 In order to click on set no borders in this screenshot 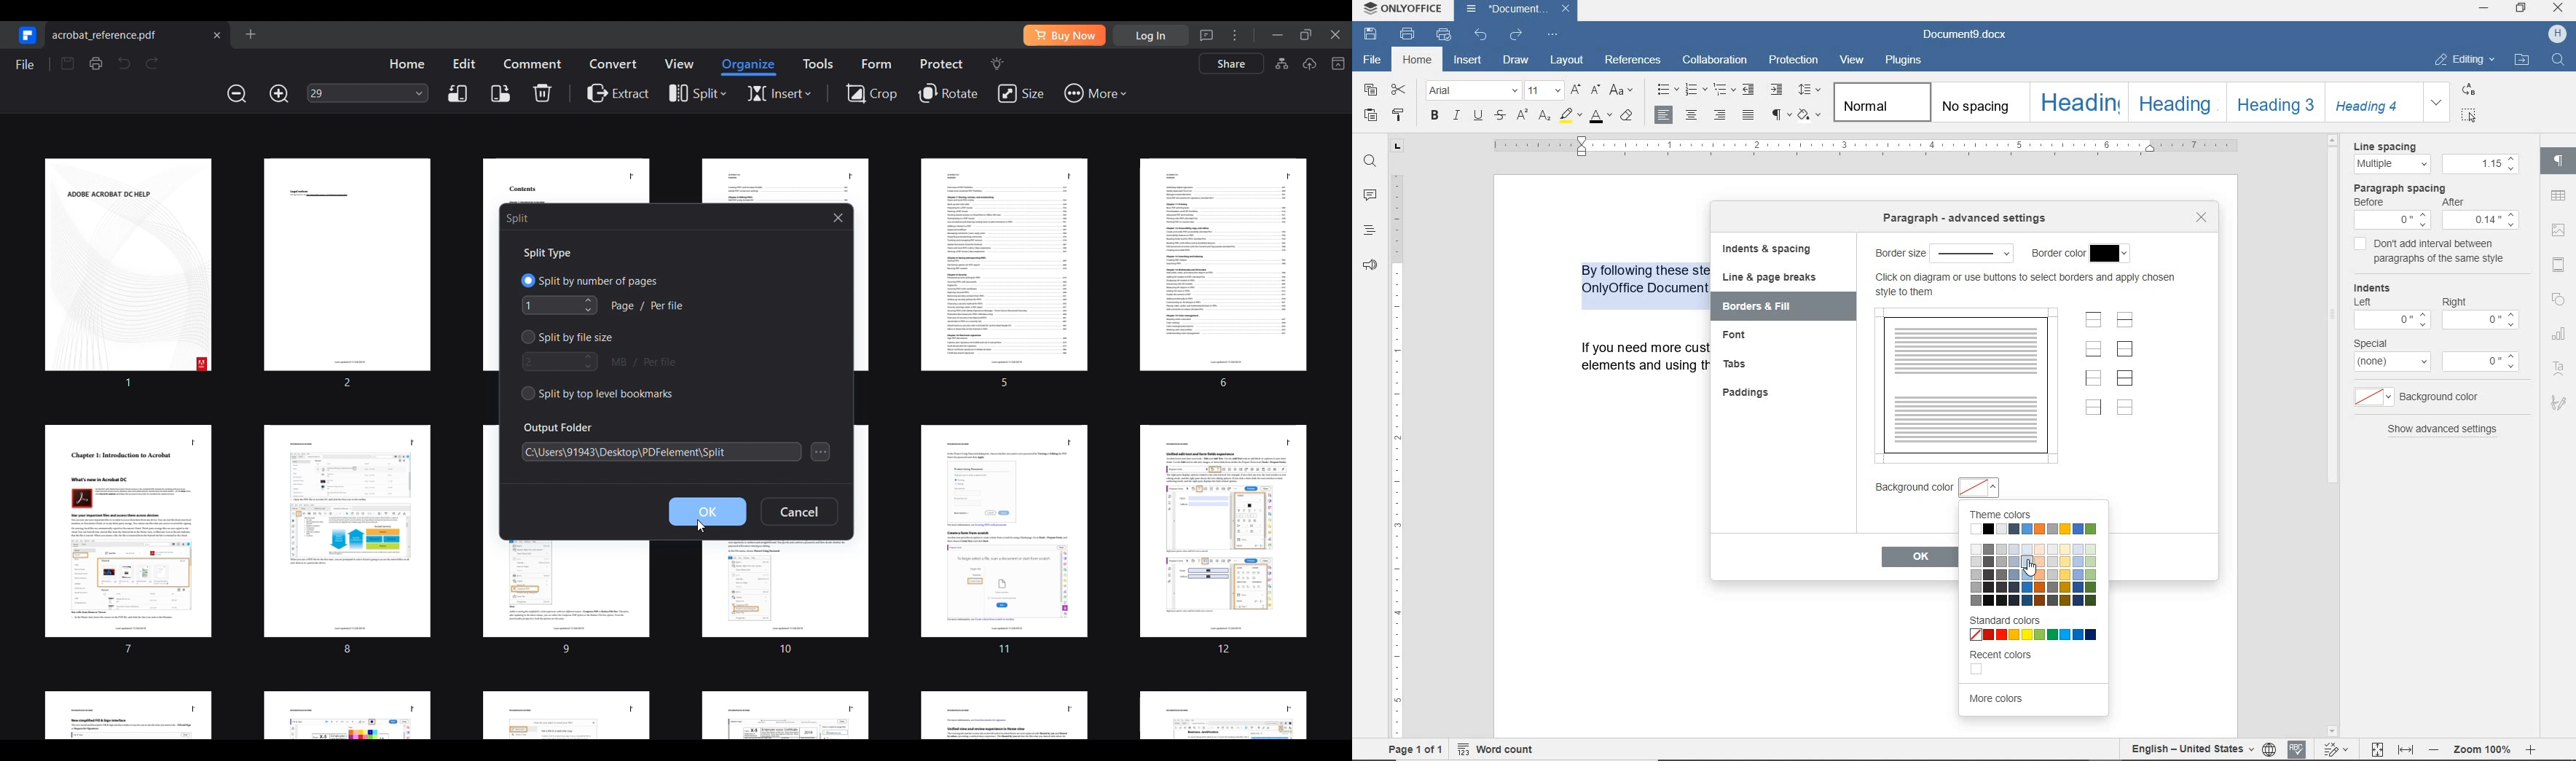, I will do `click(2126, 408)`.